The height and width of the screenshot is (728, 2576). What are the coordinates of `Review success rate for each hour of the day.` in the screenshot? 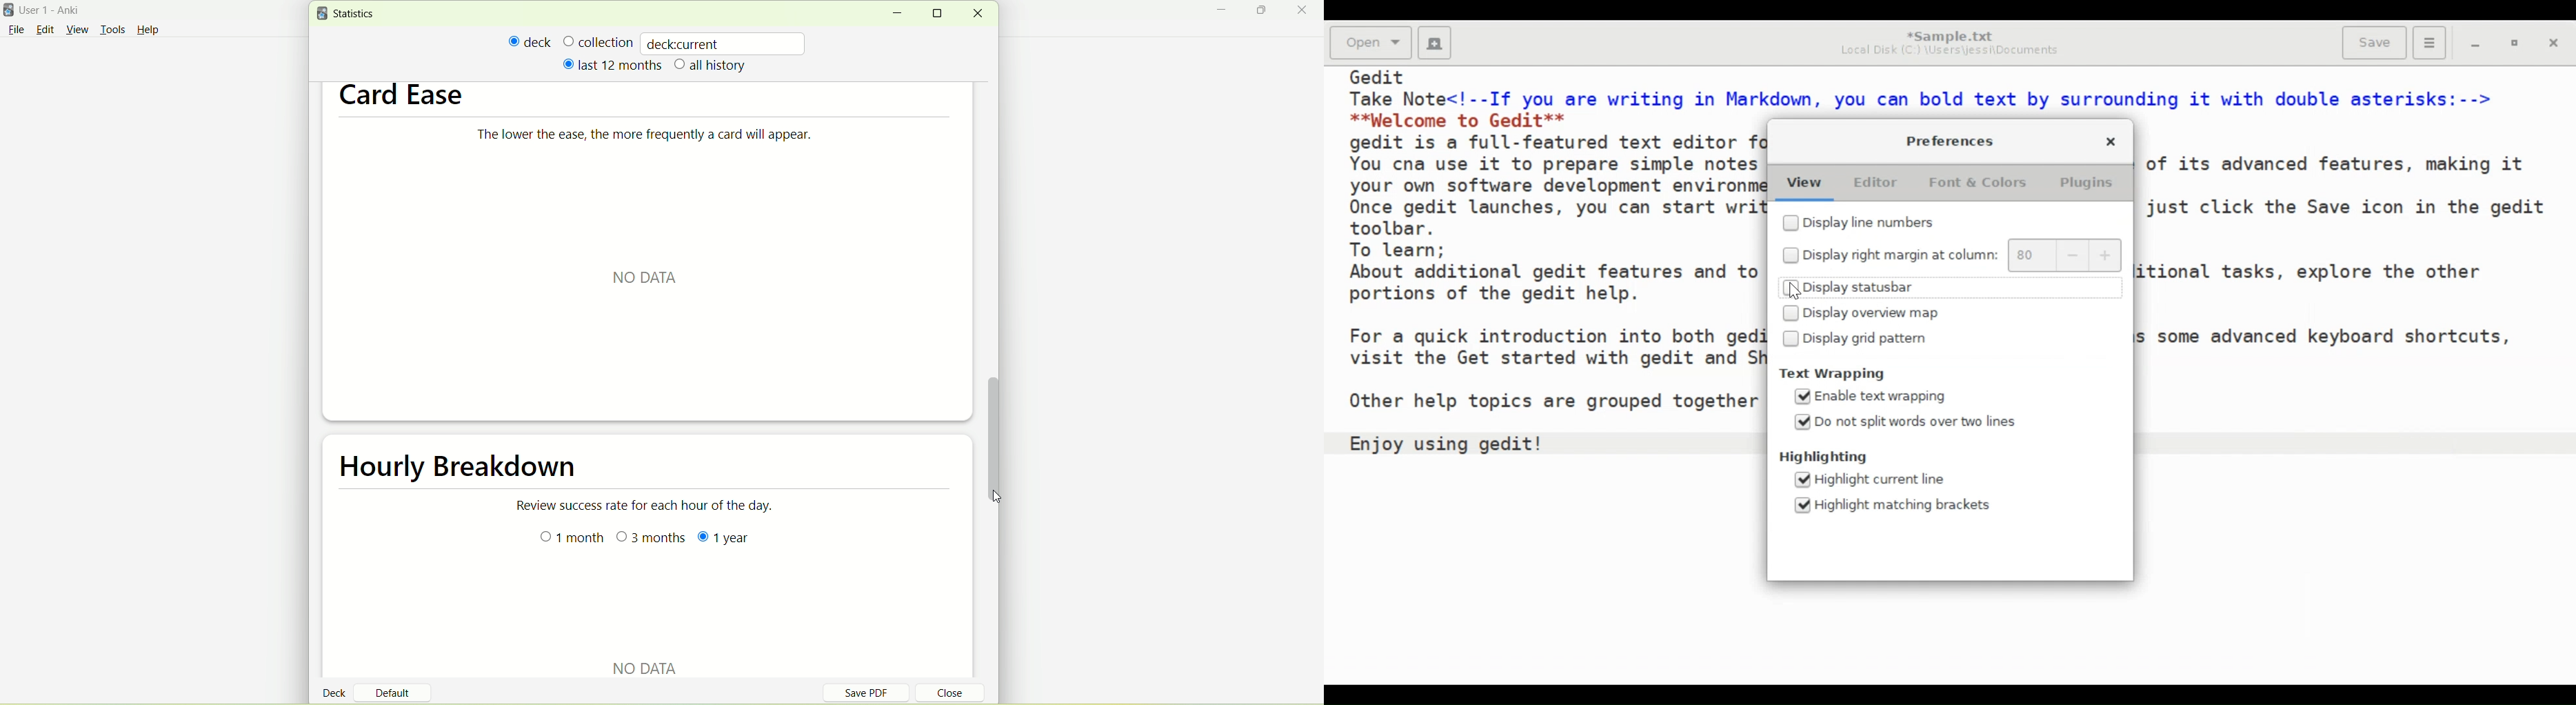 It's located at (649, 508).